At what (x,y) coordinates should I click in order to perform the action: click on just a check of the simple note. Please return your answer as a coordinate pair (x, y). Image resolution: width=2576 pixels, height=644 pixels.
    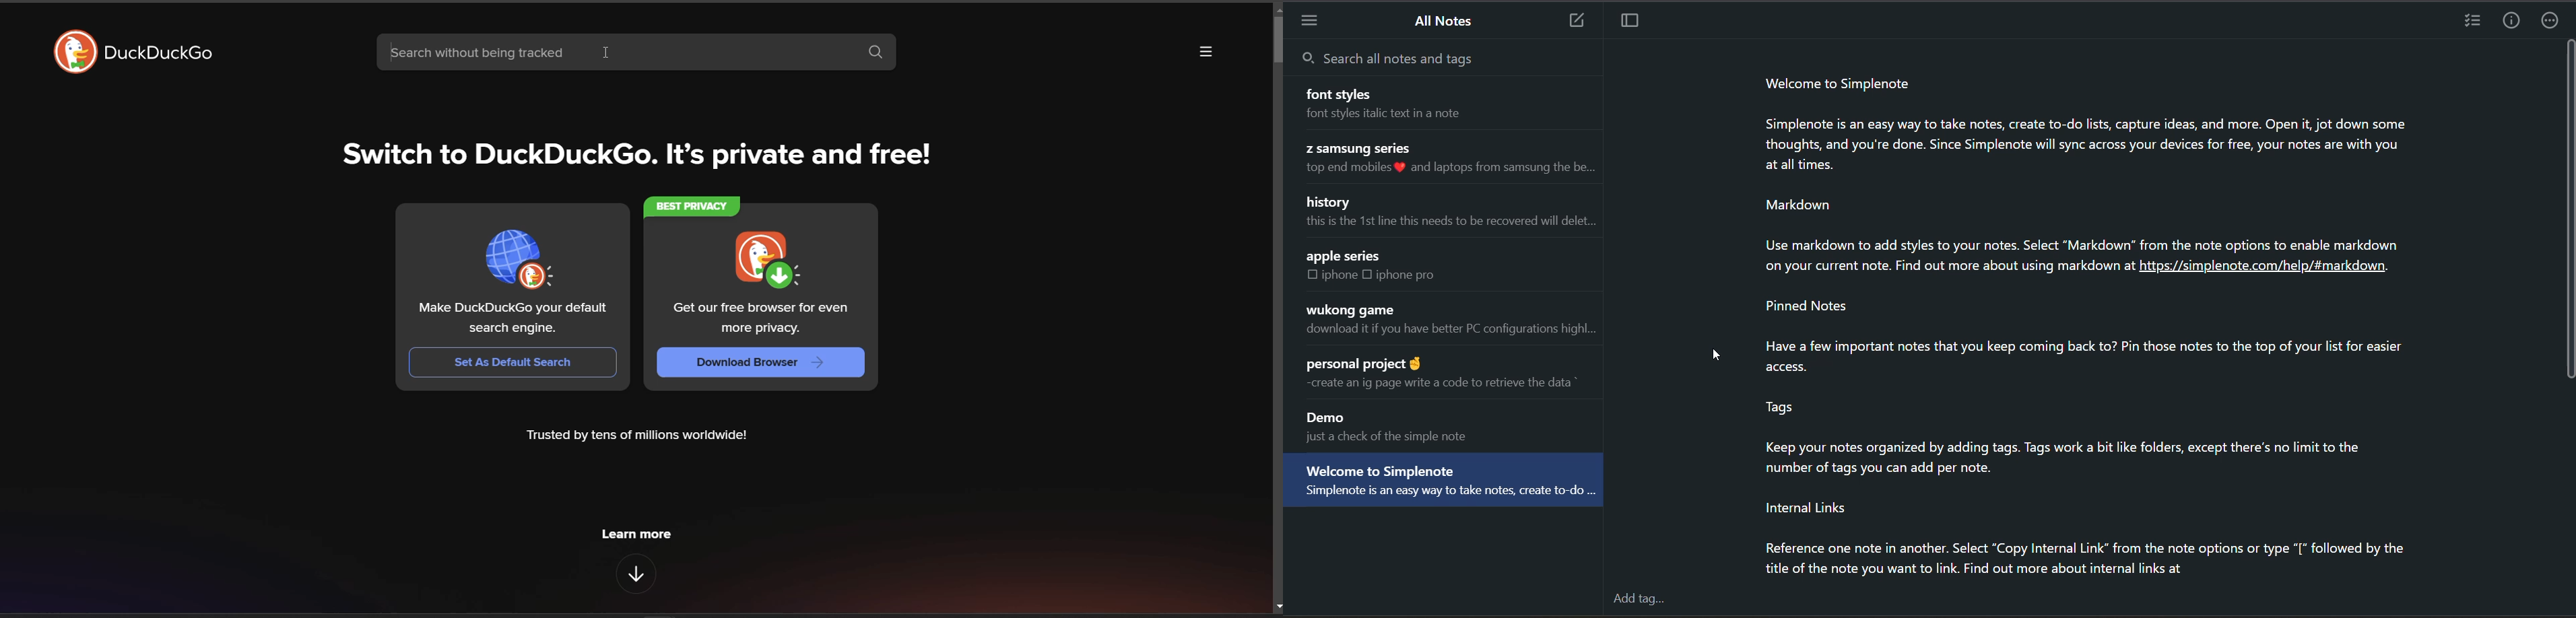
    Looking at the image, I should click on (1410, 439).